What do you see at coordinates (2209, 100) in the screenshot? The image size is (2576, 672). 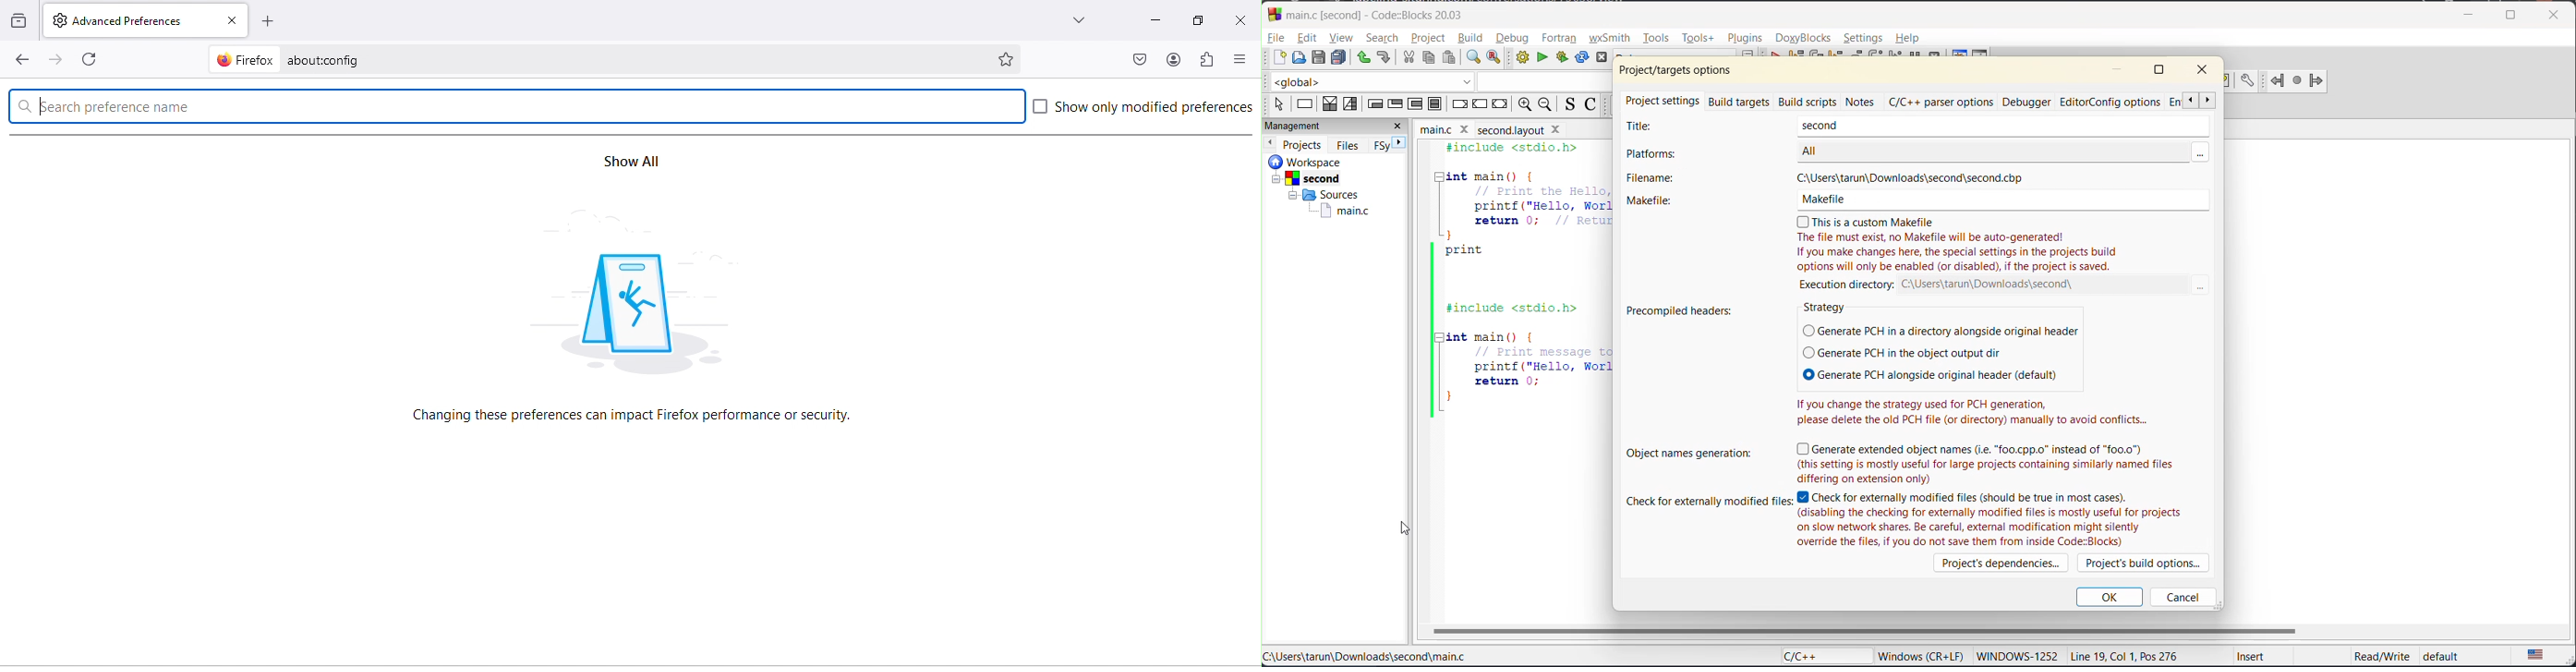 I see `scroll next` at bounding box center [2209, 100].